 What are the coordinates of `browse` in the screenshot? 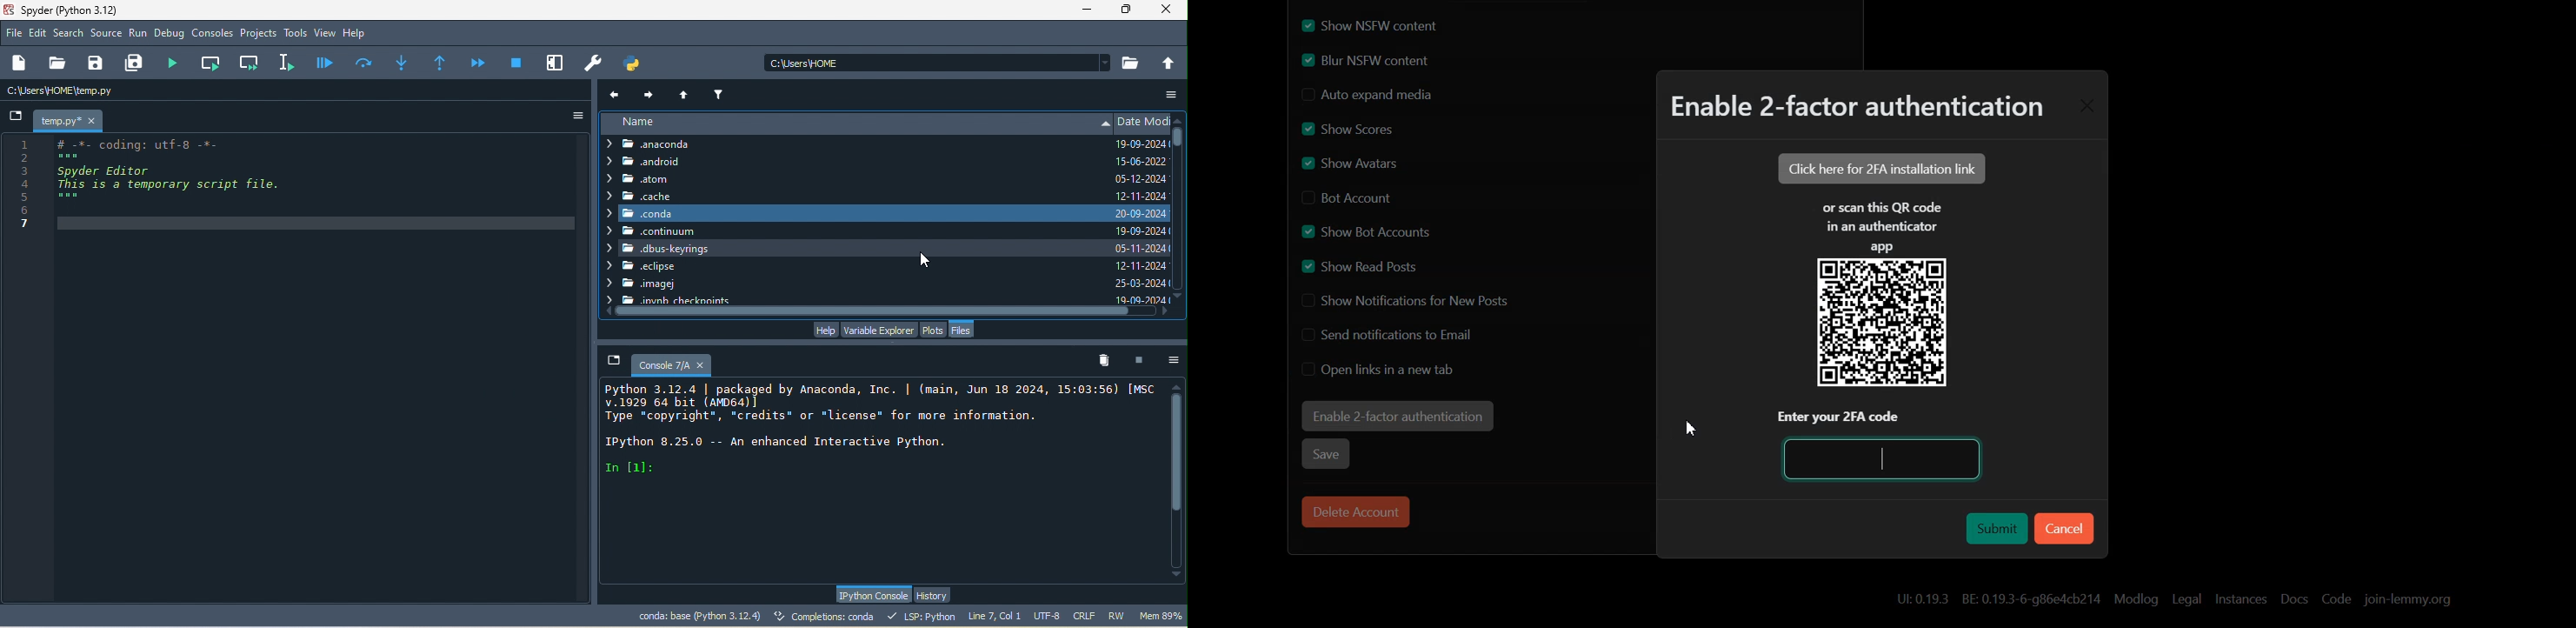 It's located at (1132, 63).